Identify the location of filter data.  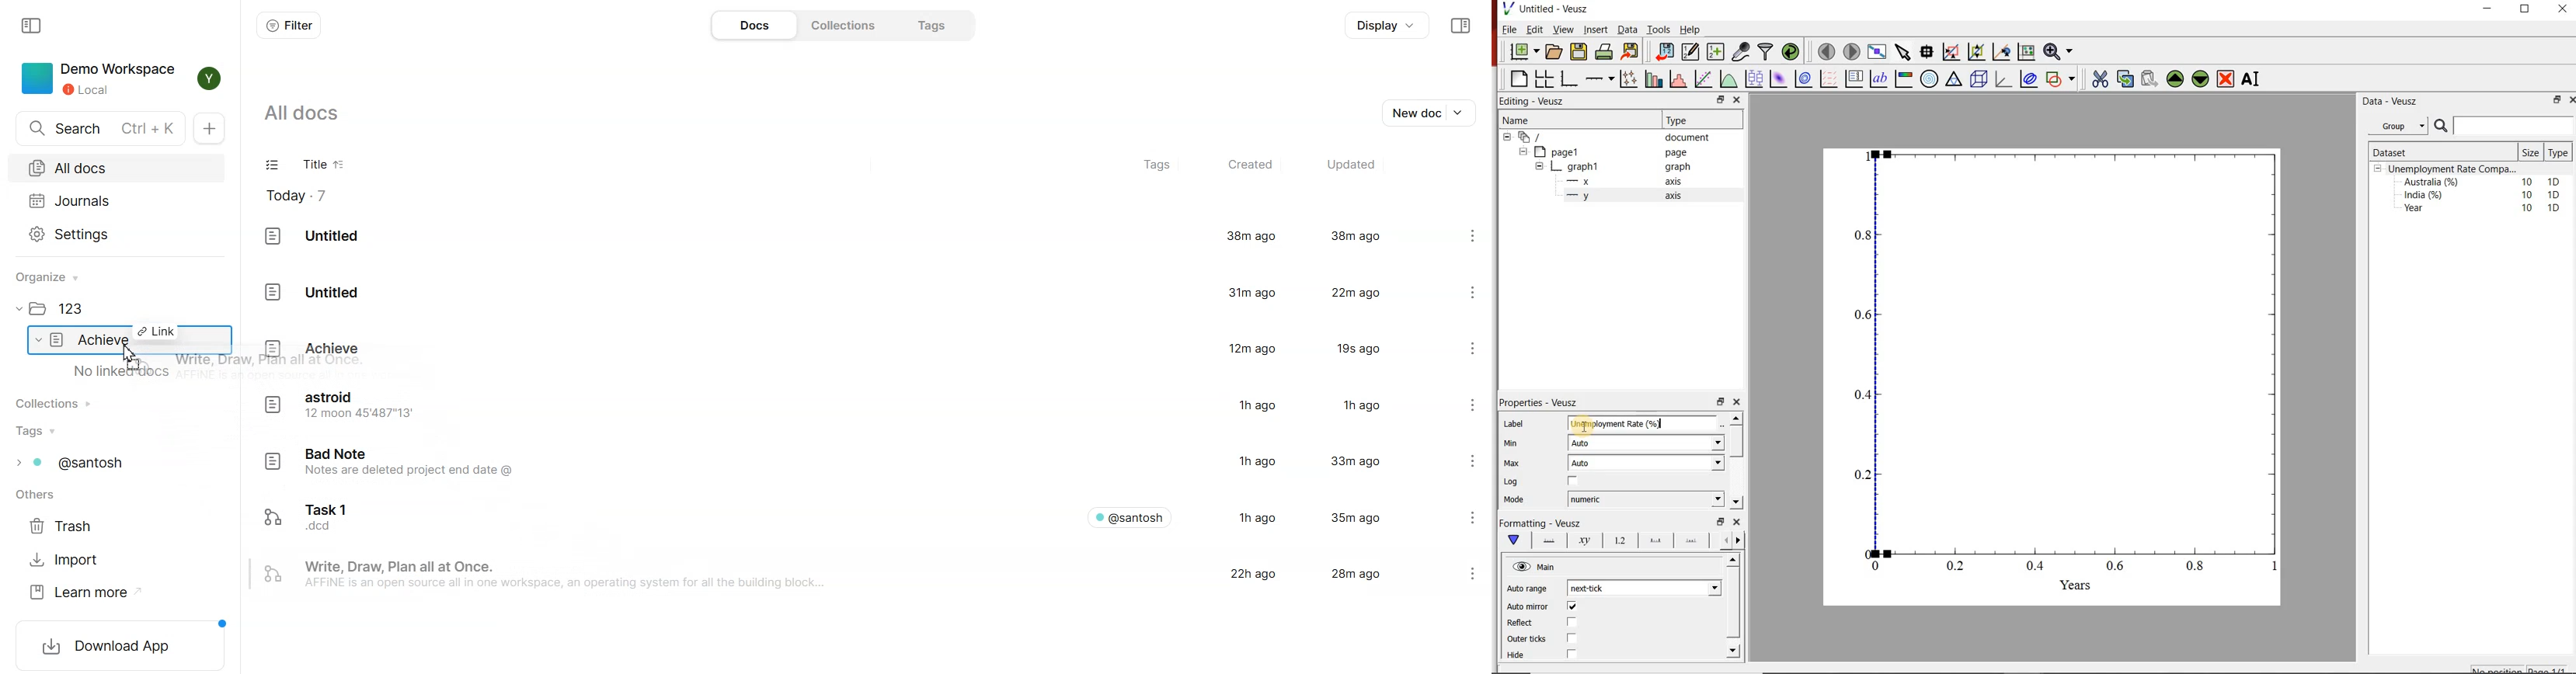
(1765, 52).